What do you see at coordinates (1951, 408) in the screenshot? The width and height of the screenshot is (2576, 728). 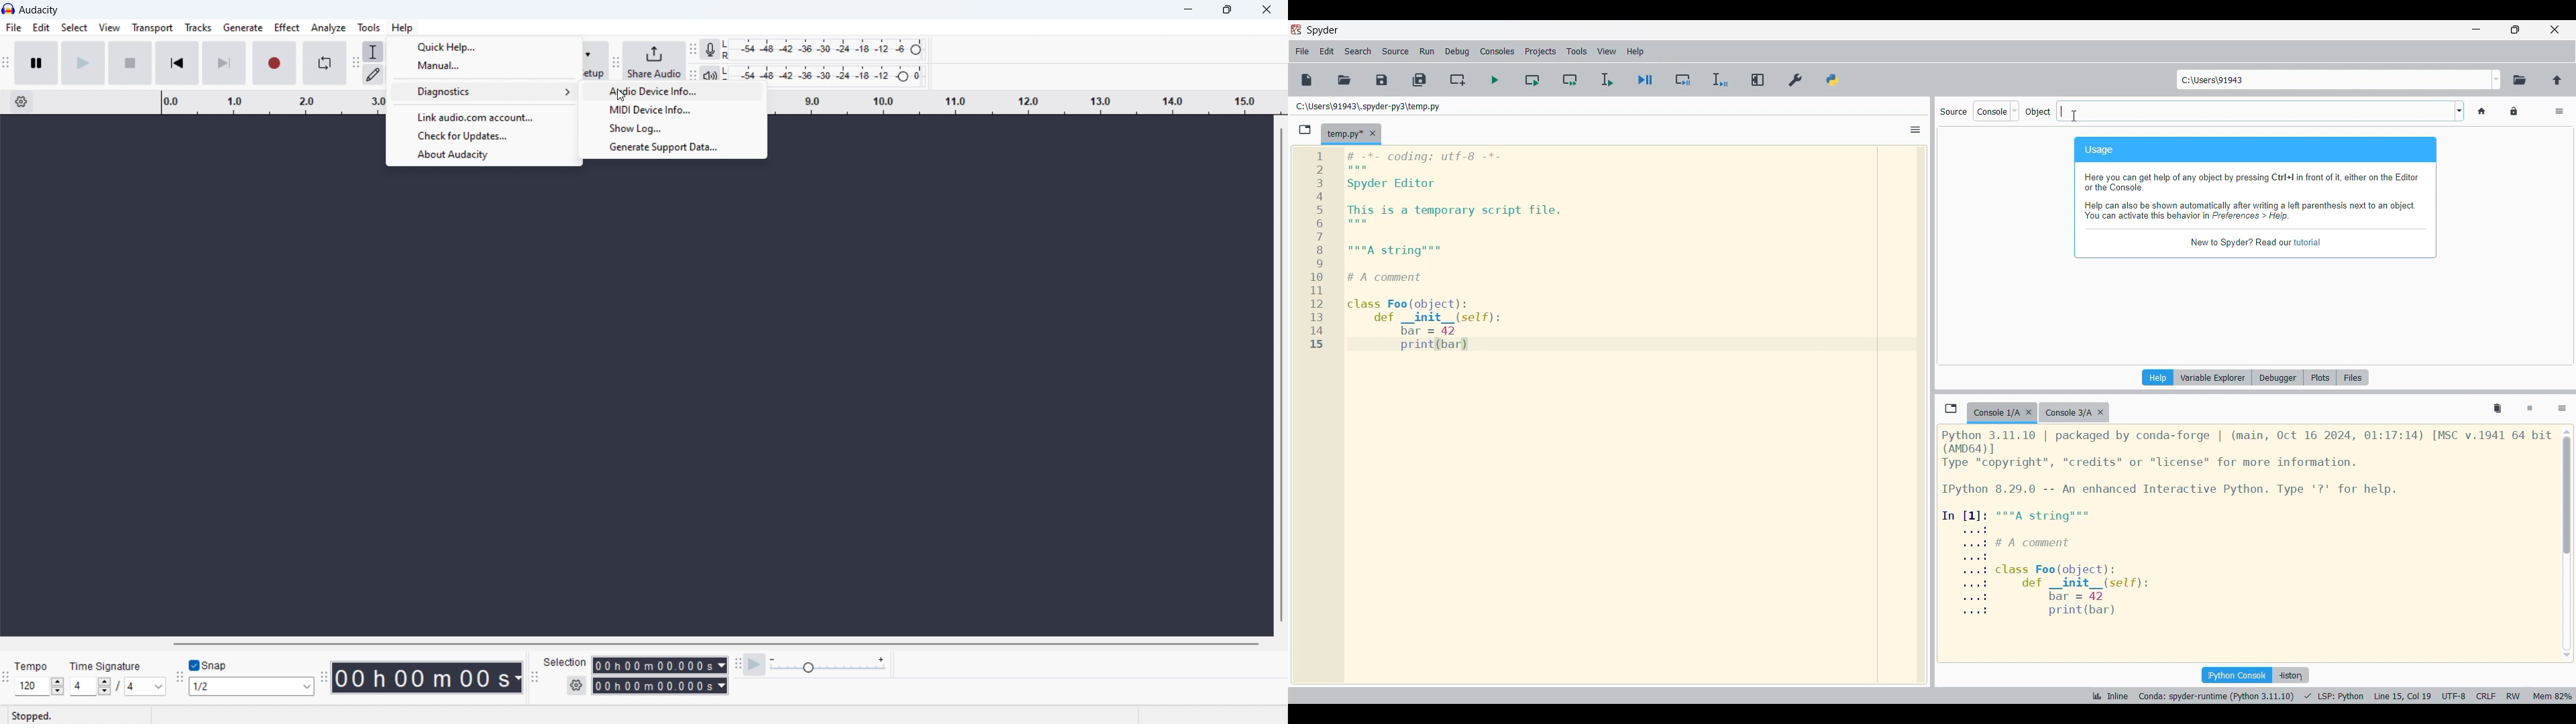 I see `Browse tab` at bounding box center [1951, 408].